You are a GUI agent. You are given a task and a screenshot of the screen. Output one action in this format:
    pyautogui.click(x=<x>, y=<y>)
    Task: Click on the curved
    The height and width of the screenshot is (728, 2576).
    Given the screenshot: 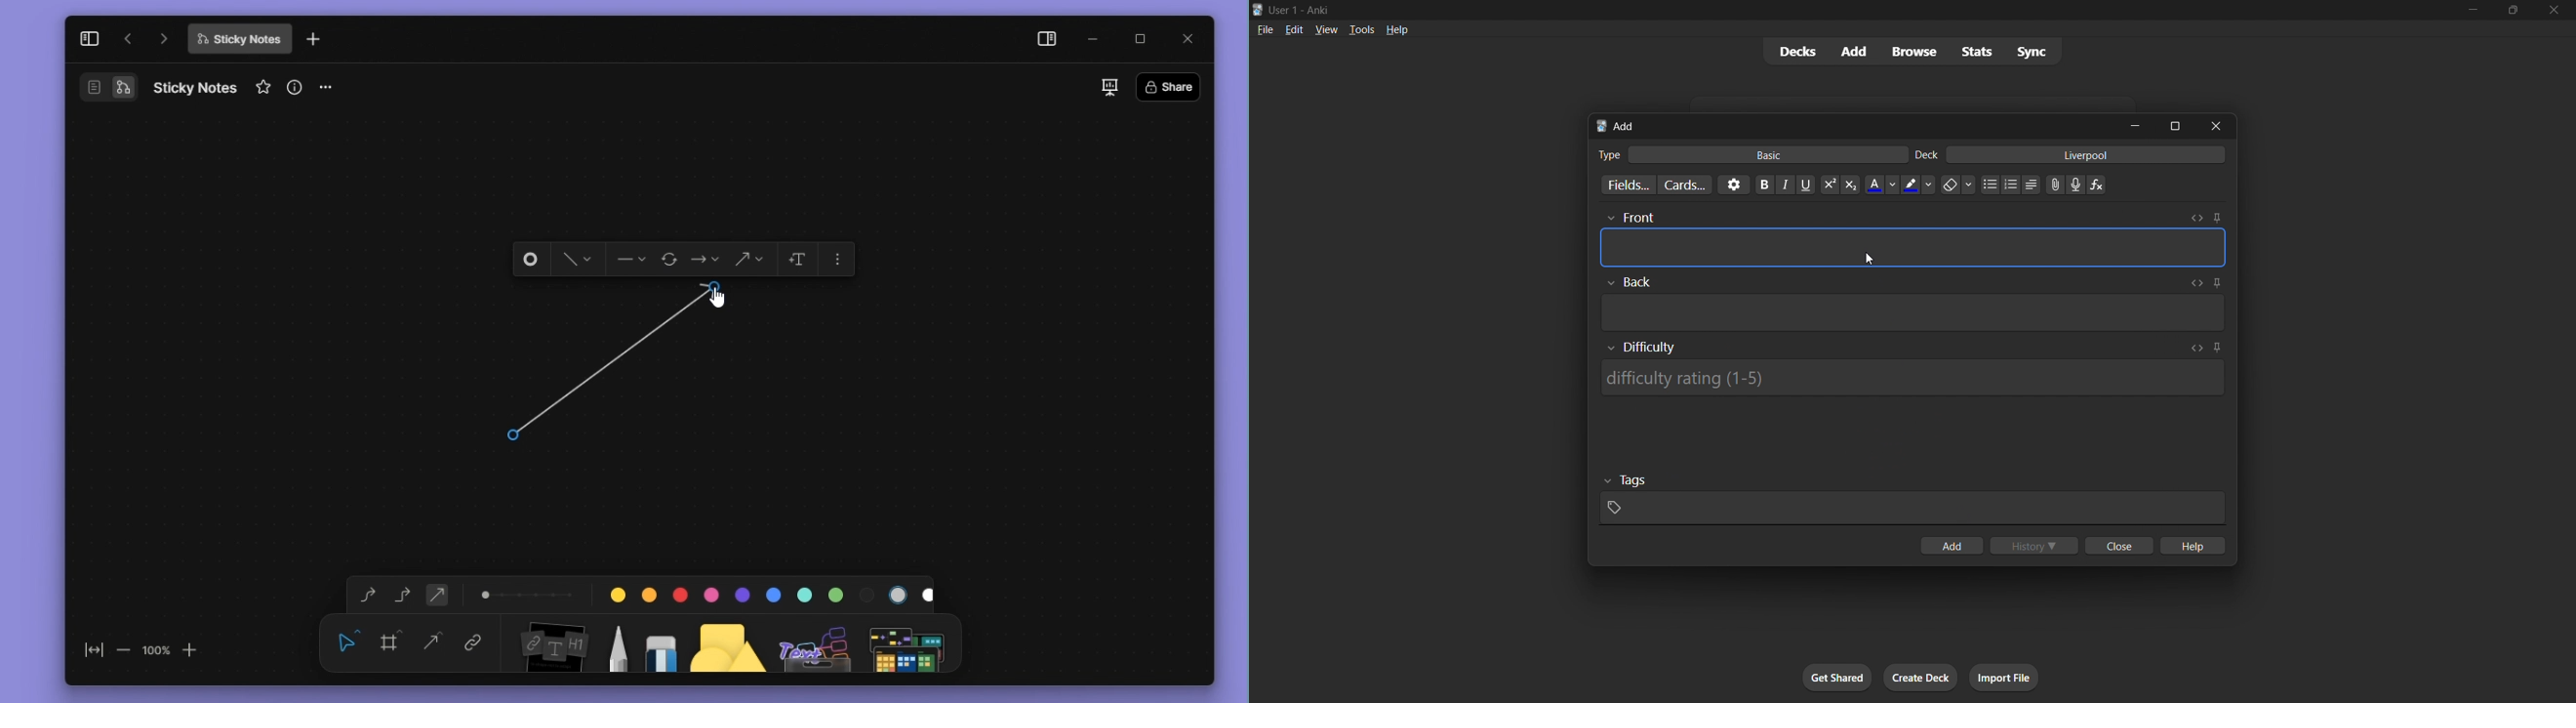 What is the action you would take?
    pyautogui.click(x=364, y=596)
    